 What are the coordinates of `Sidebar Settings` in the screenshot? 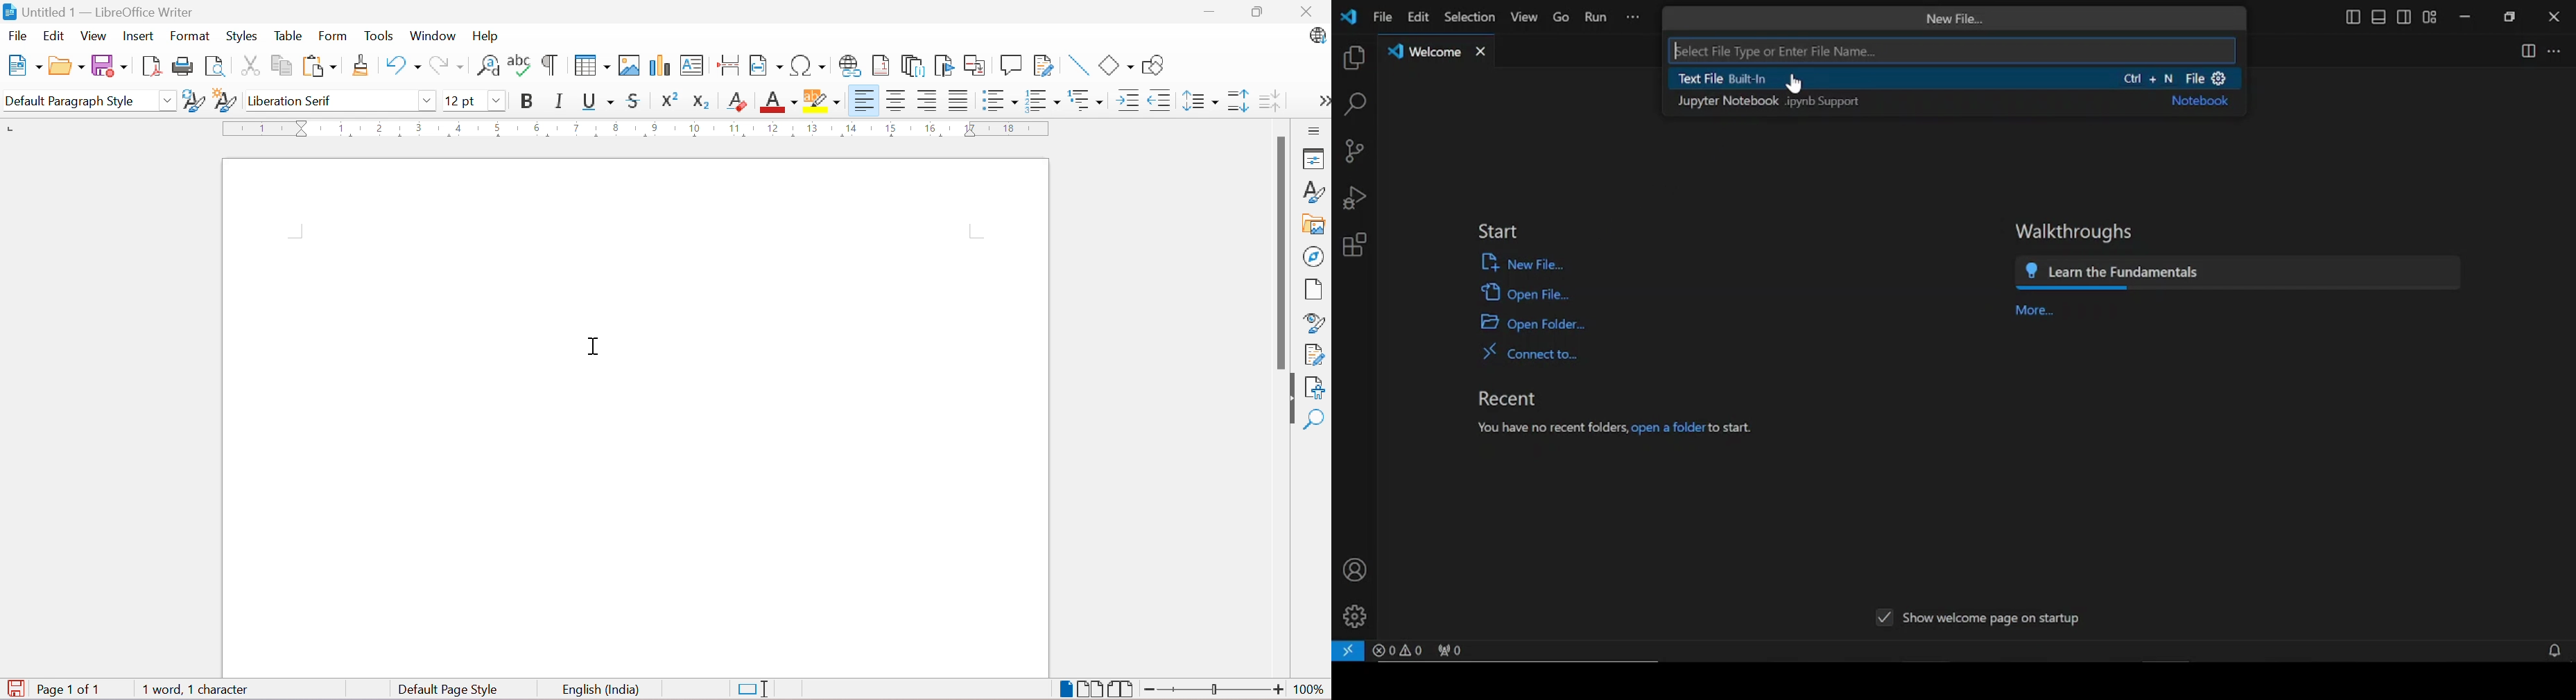 It's located at (1317, 131).